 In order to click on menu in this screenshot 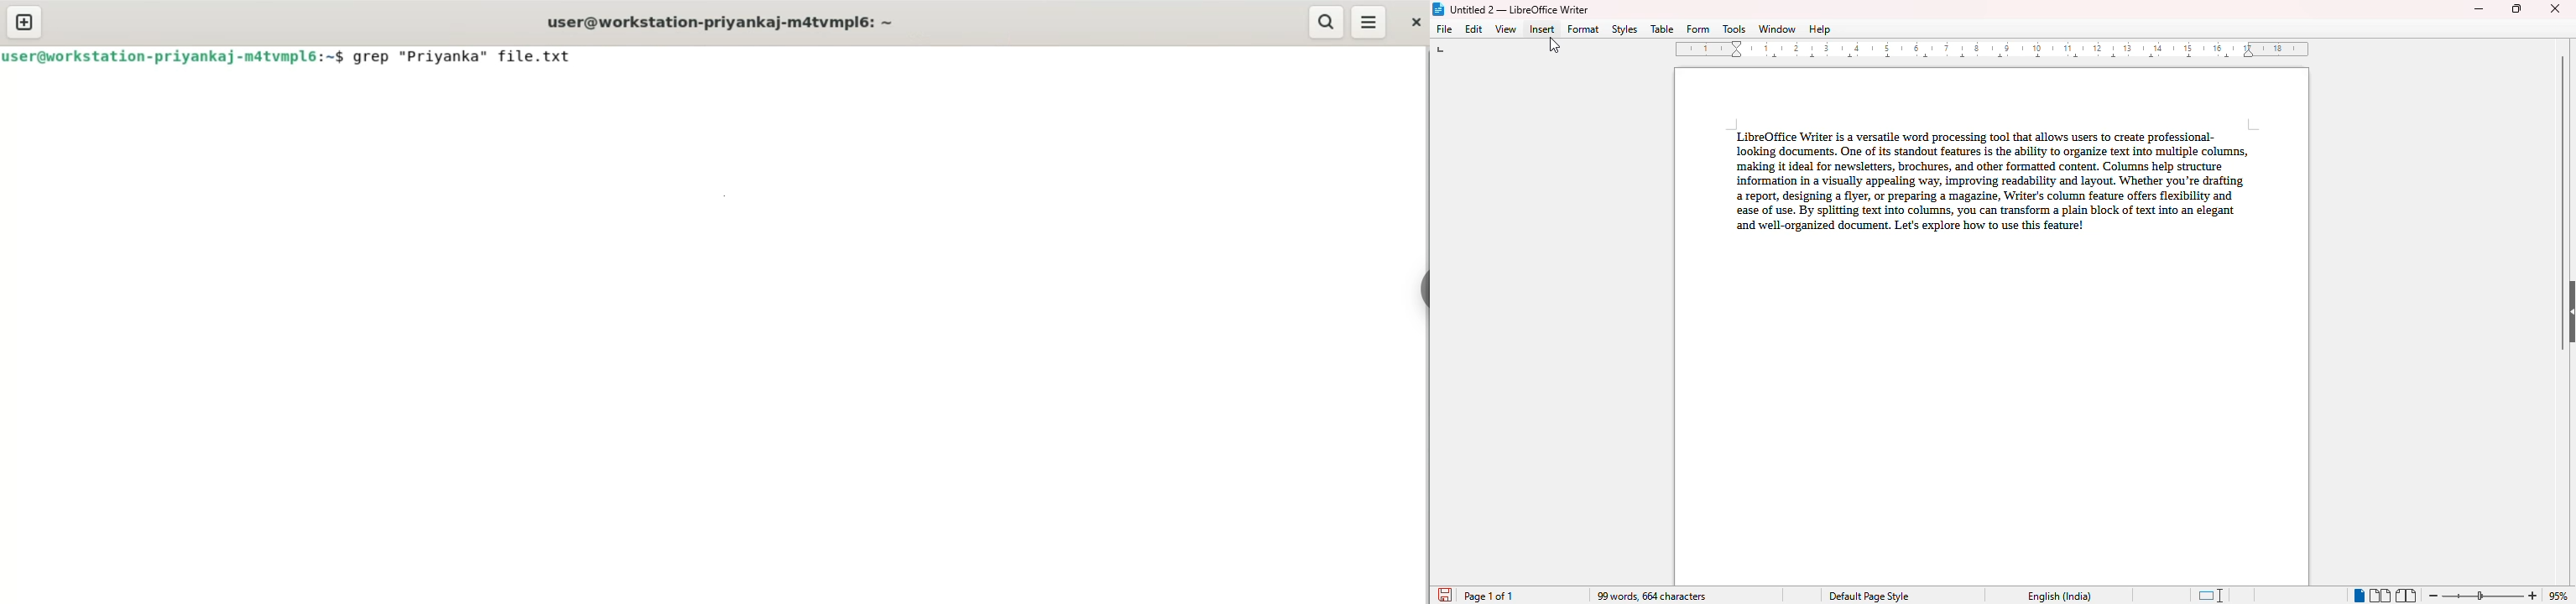, I will do `click(1370, 22)`.